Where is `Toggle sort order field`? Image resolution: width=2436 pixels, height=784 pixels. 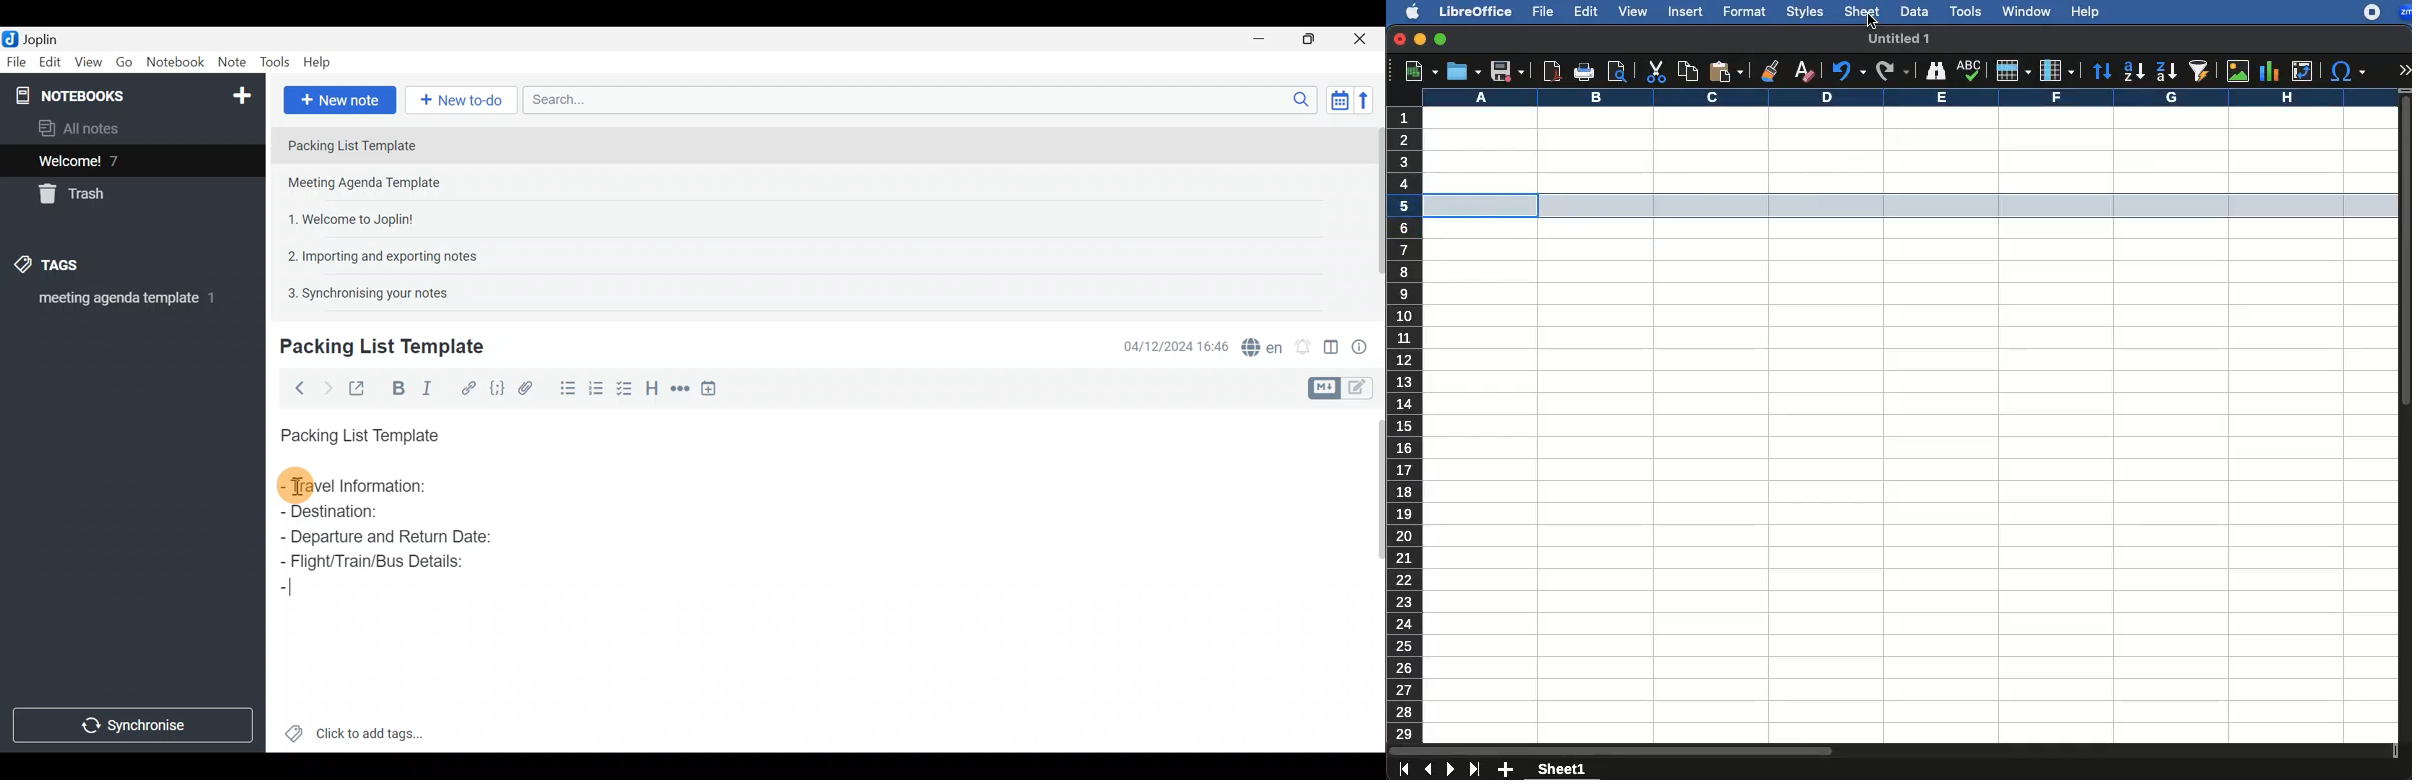
Toggle sort order field is located at coordinates (1335, 100).